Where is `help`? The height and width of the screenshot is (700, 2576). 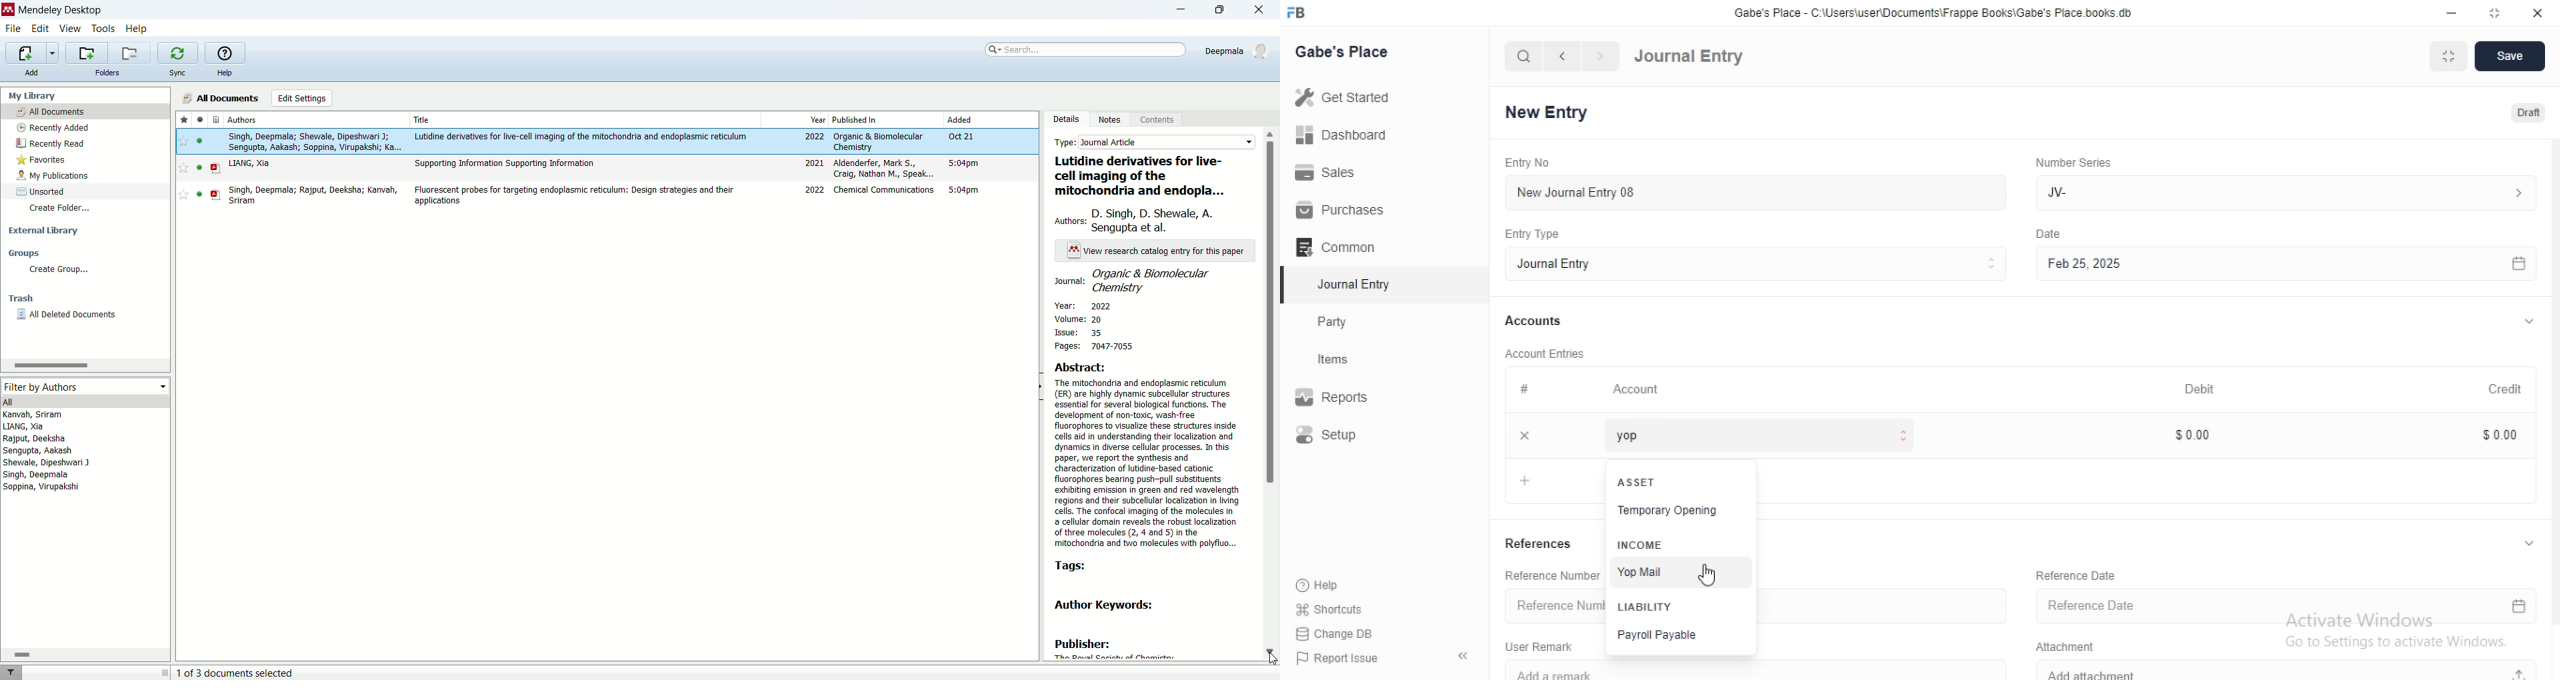
help is located at coordinates (137, 30).